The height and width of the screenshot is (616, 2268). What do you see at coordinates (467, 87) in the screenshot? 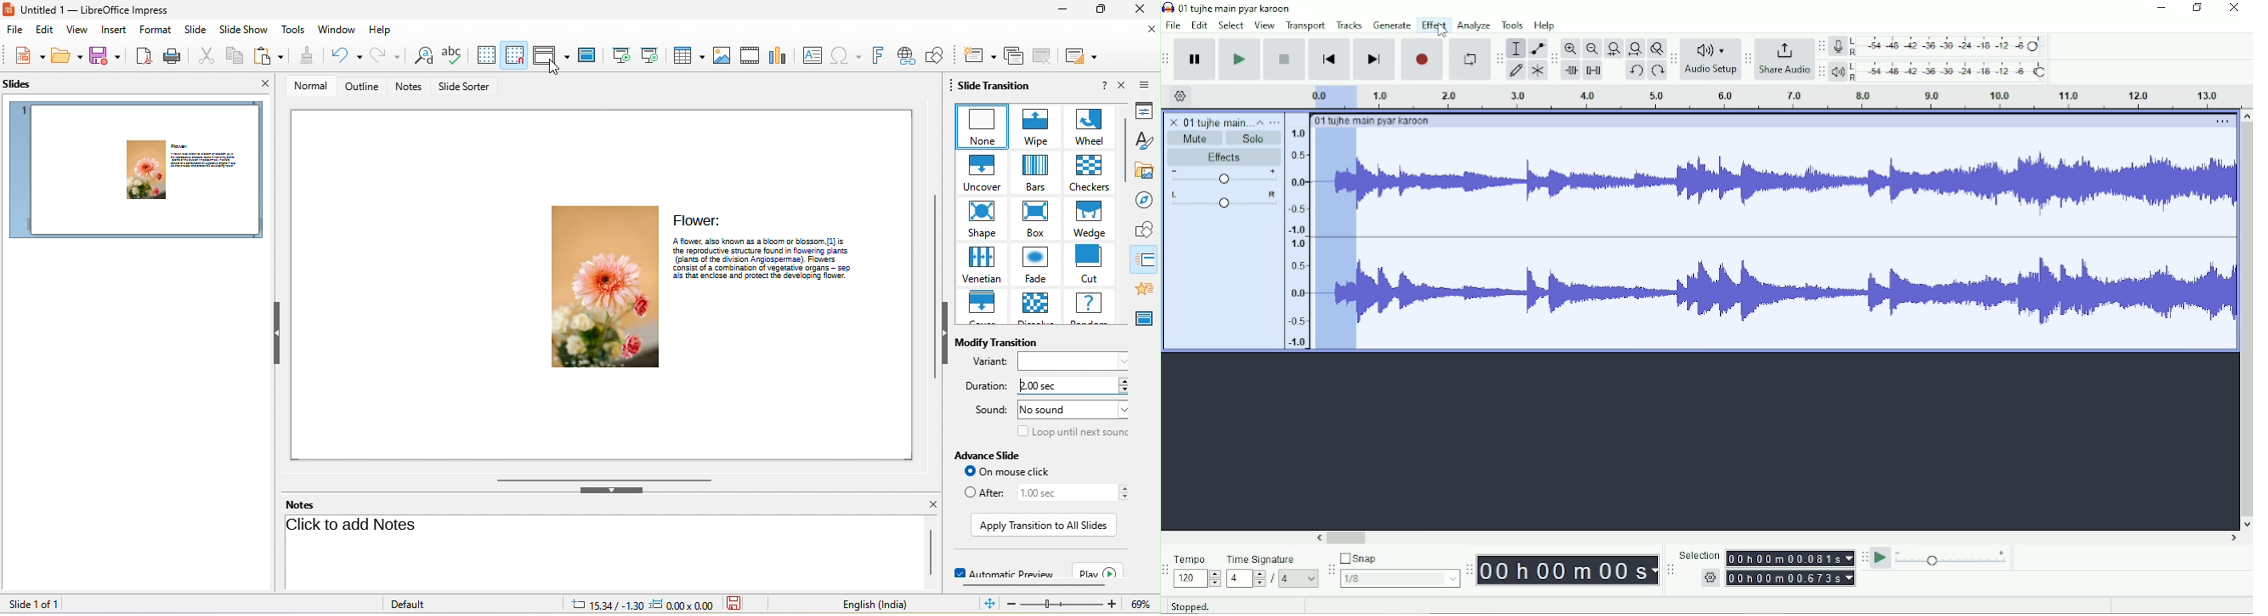
I see `slide sorter` at bounding box center [467, 87].